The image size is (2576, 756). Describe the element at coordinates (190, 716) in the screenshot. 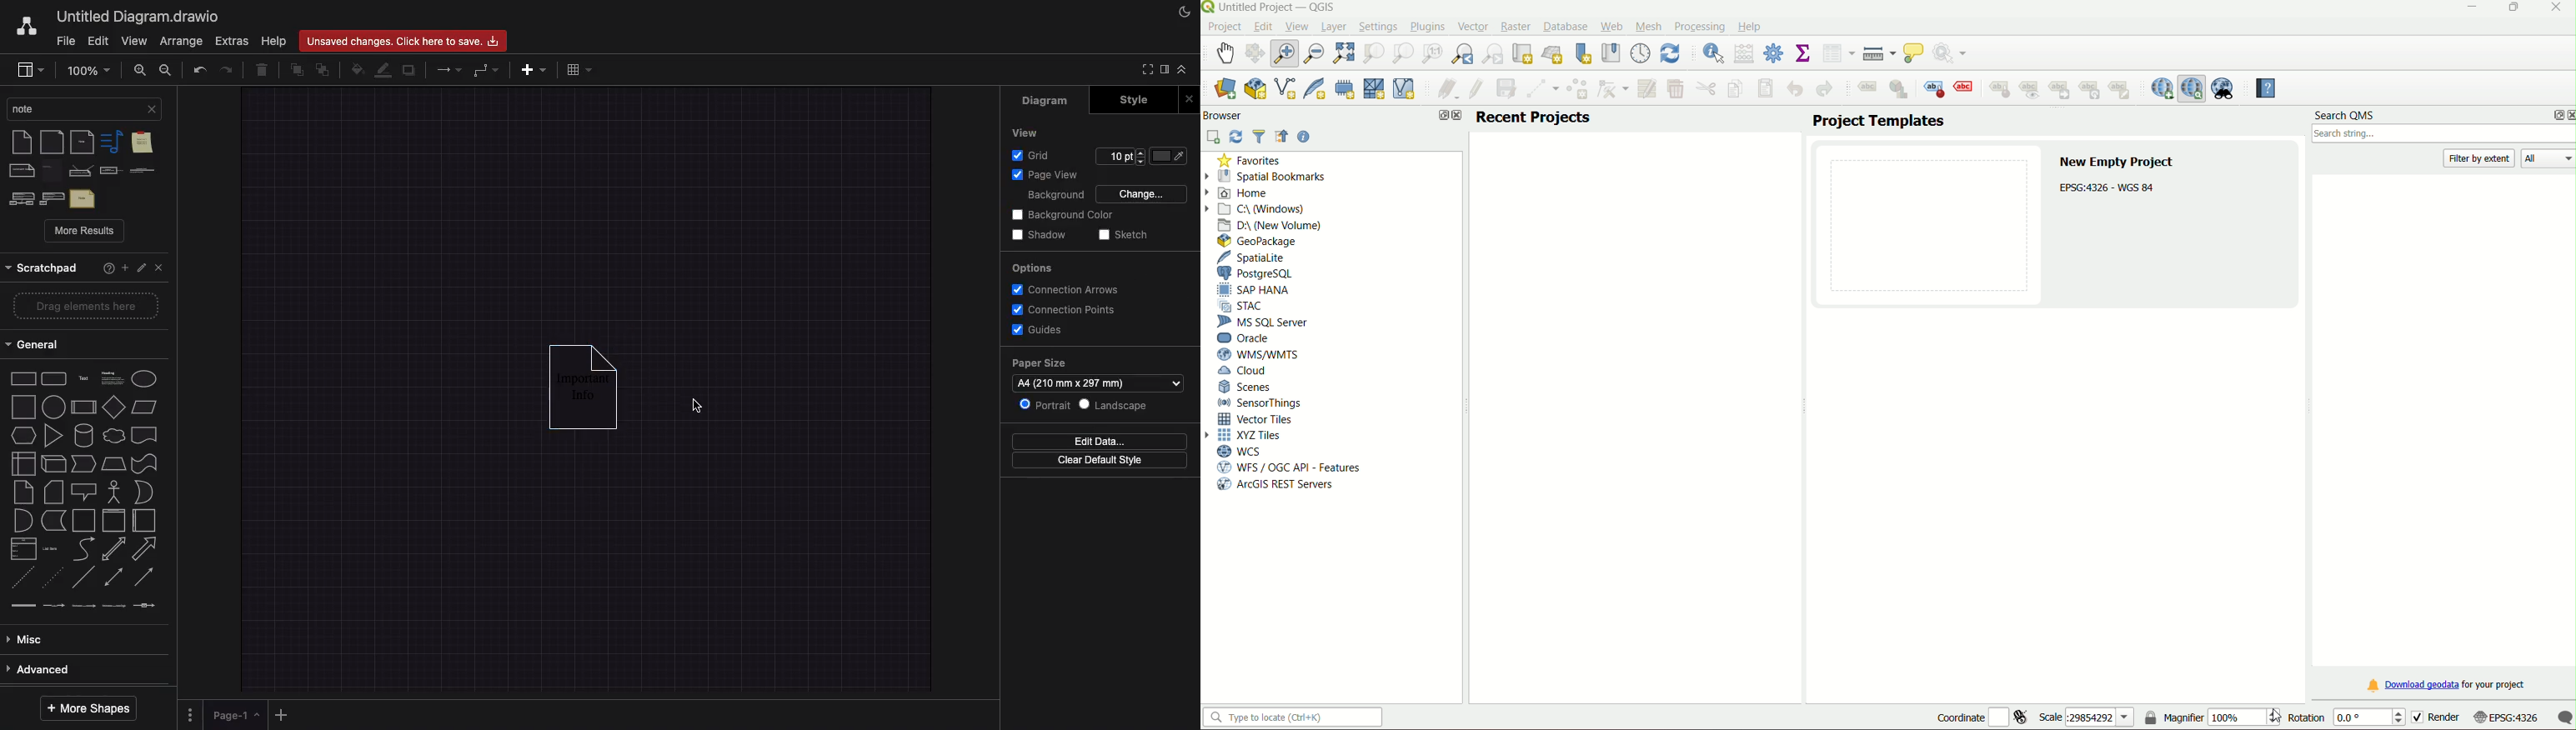

I see `Options` at that location.